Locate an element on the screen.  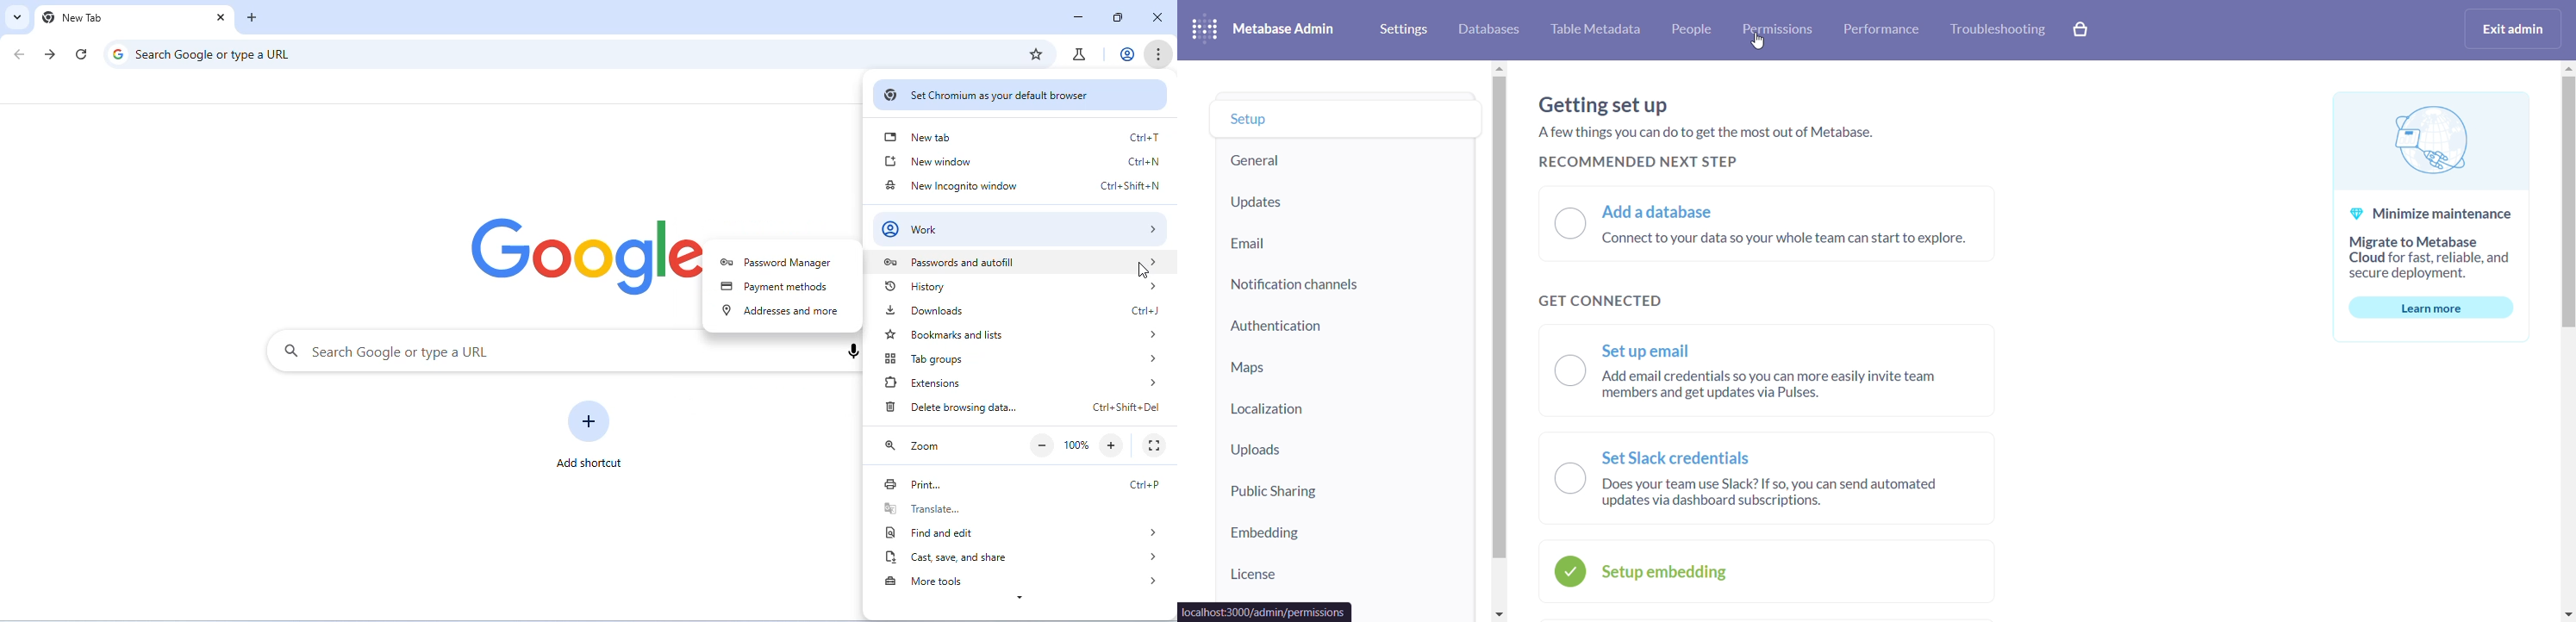
work is located at coordinates (1020, 226).